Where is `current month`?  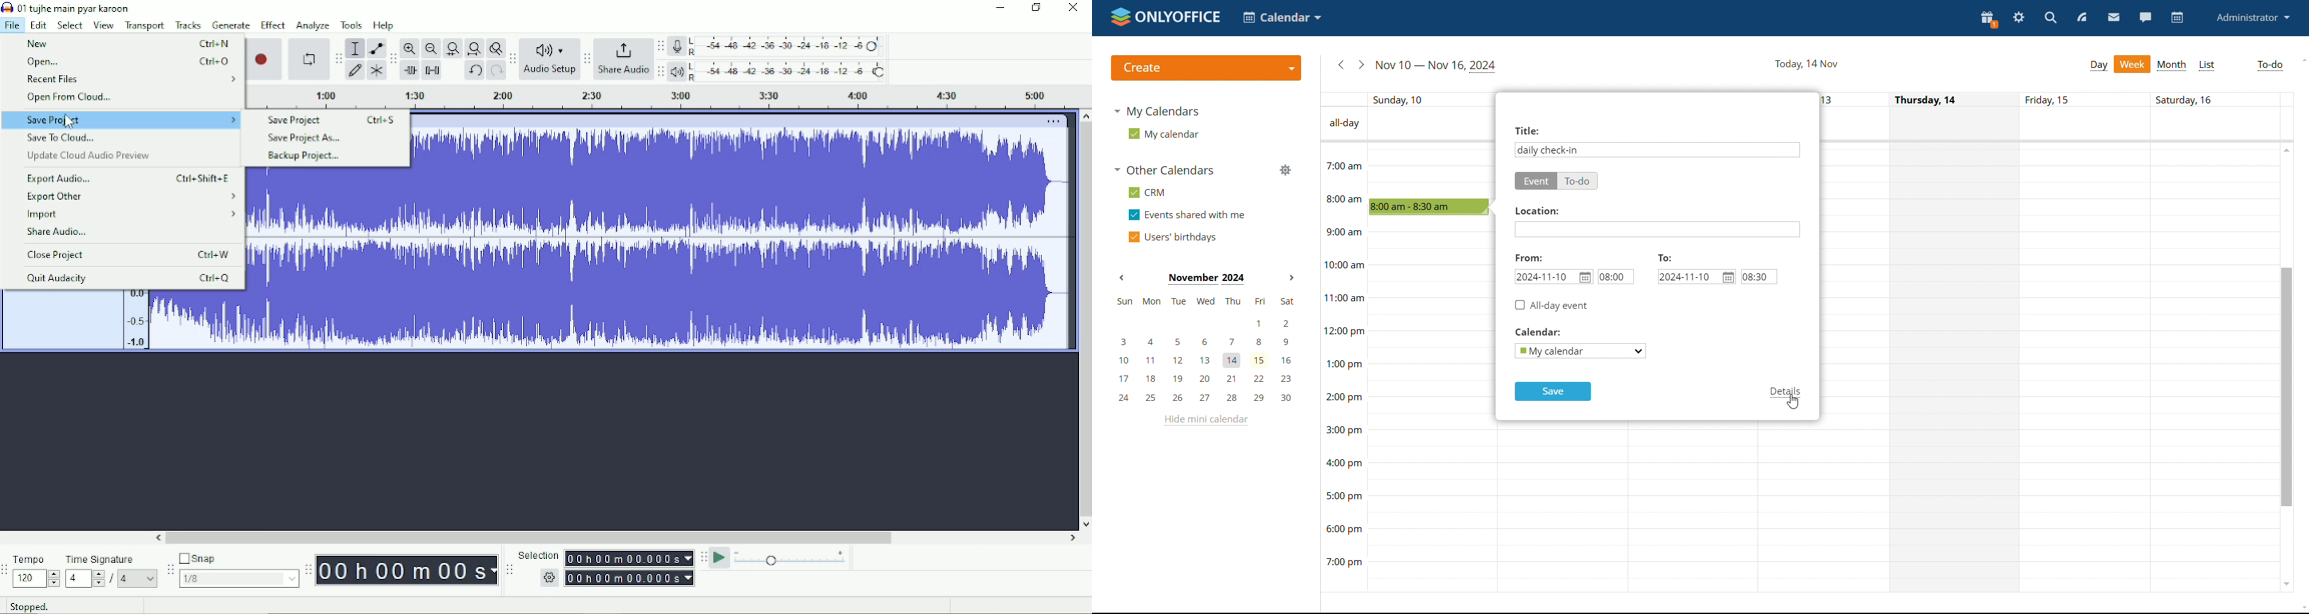 current month is located at coordinates (1205, 278).